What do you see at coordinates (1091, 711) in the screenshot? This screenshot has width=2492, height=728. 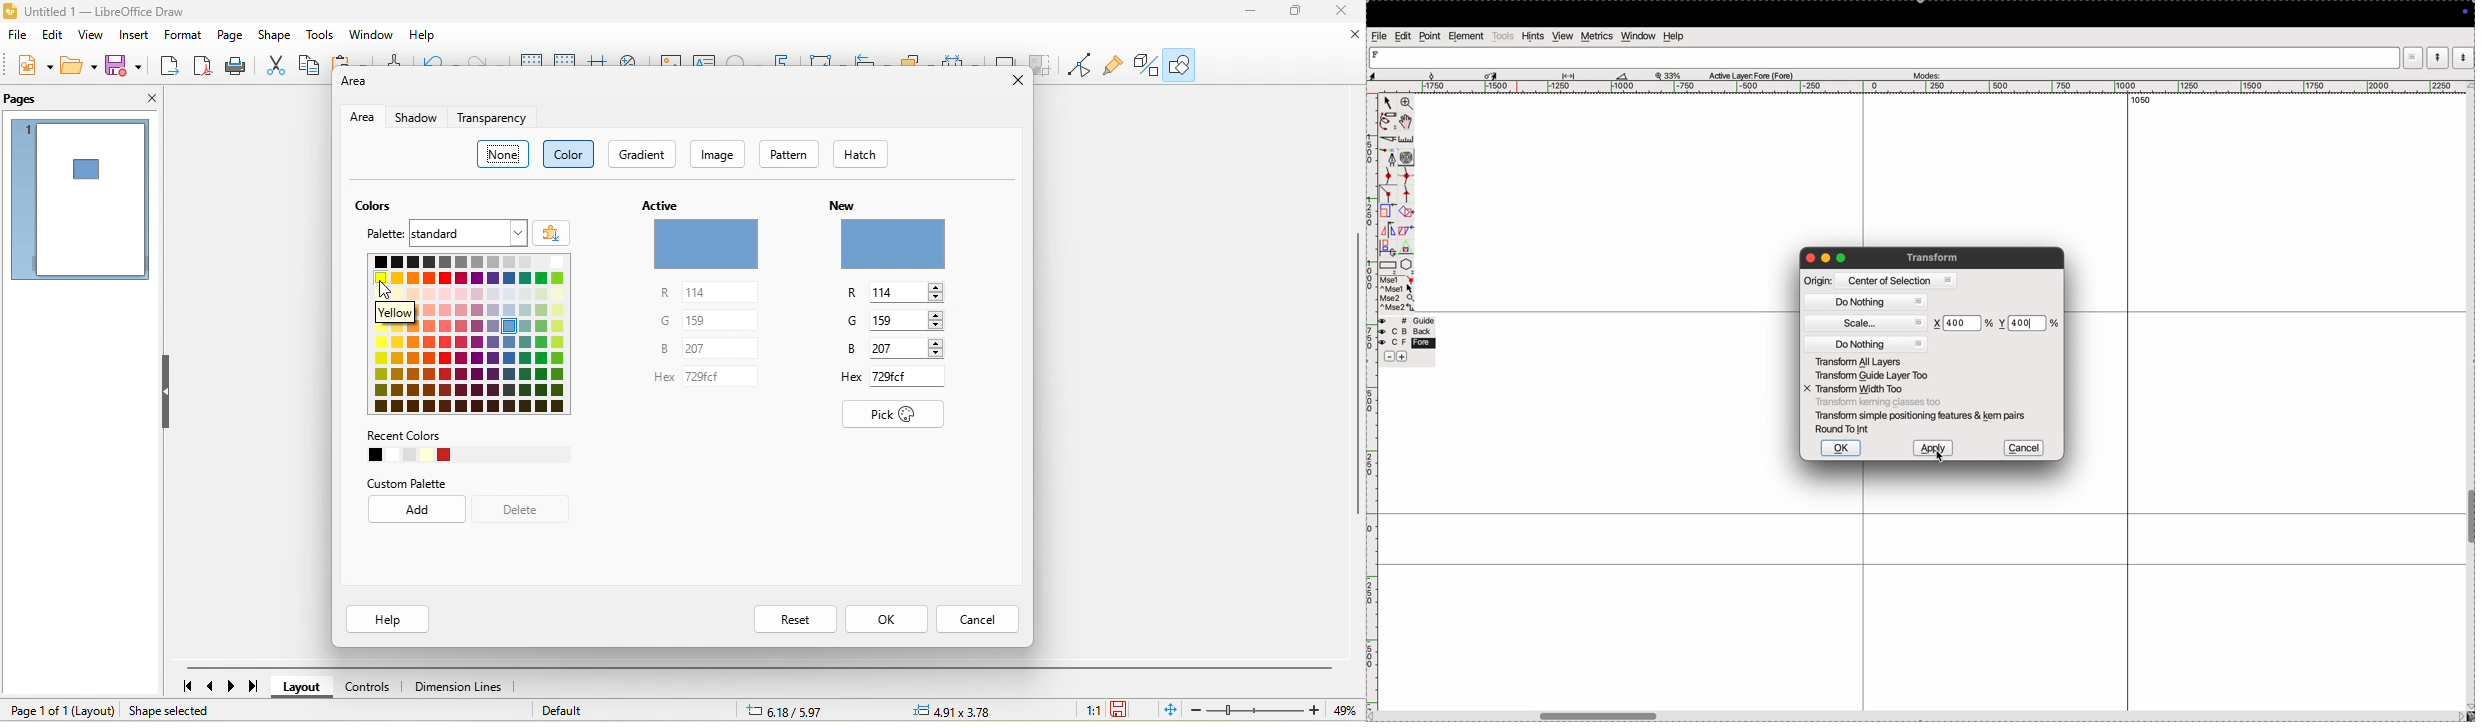 I see `1:1` at bounding box center [1091, 711].